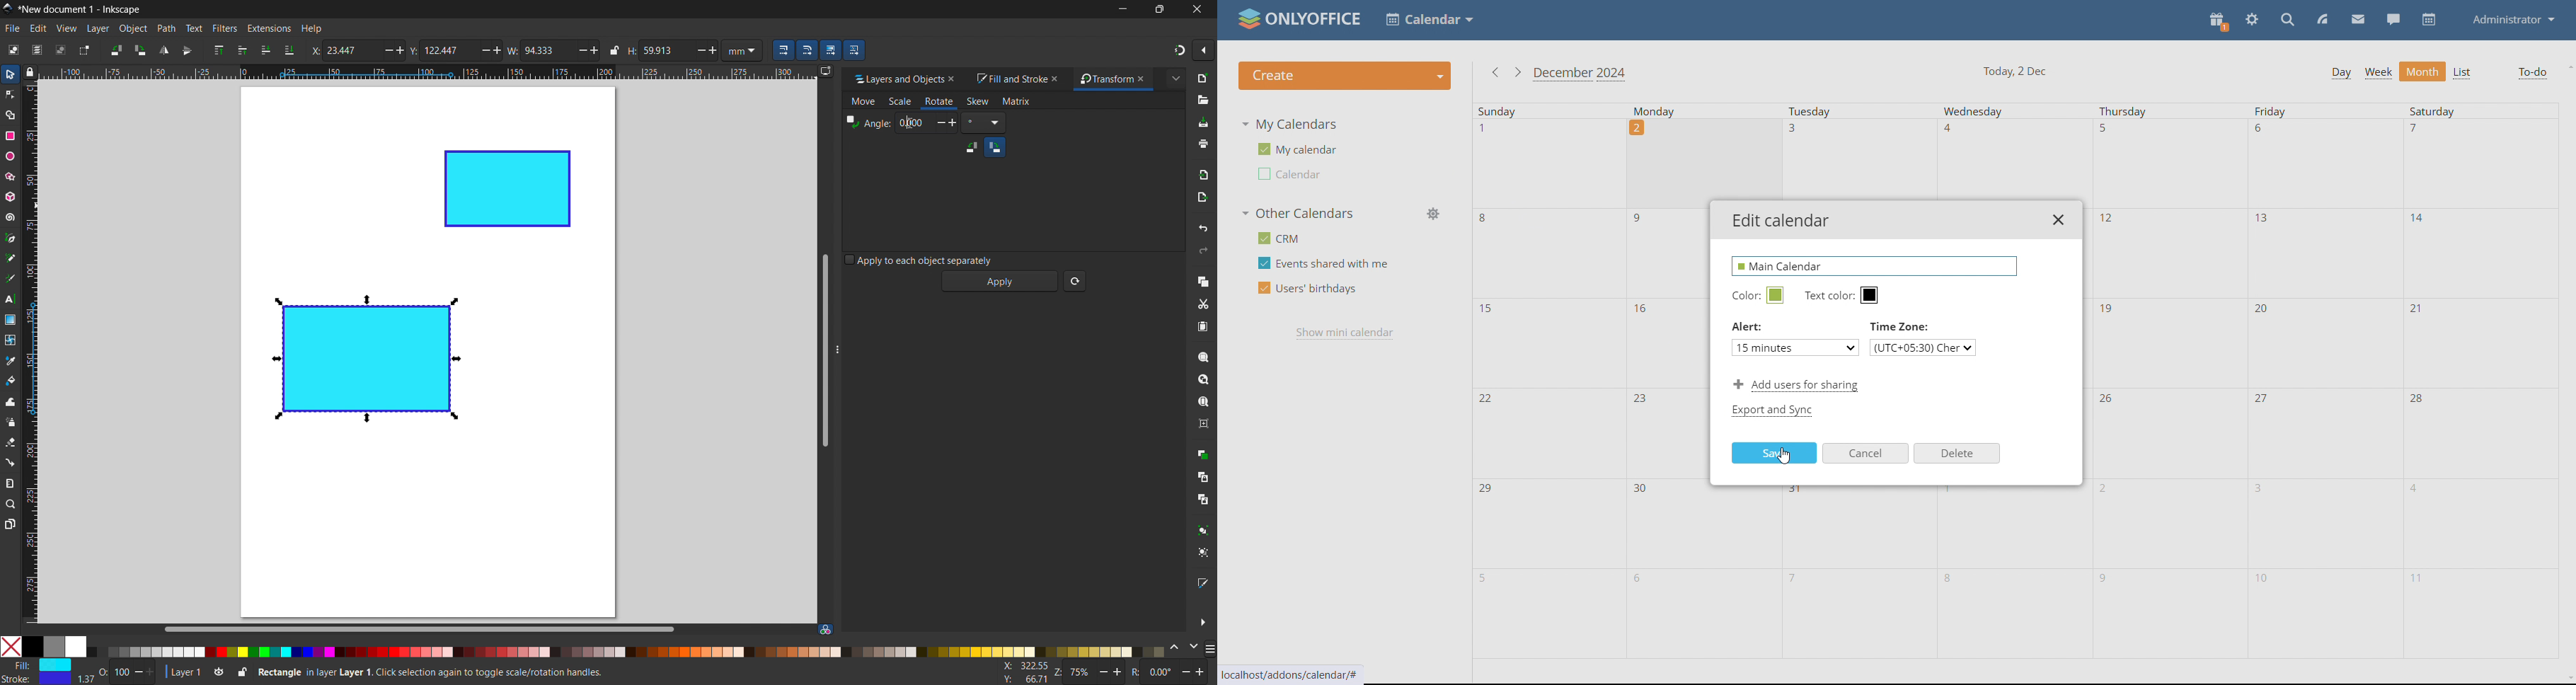 This screenshot has height=700, width=2576. I want to click on close, so click(1196, 9).